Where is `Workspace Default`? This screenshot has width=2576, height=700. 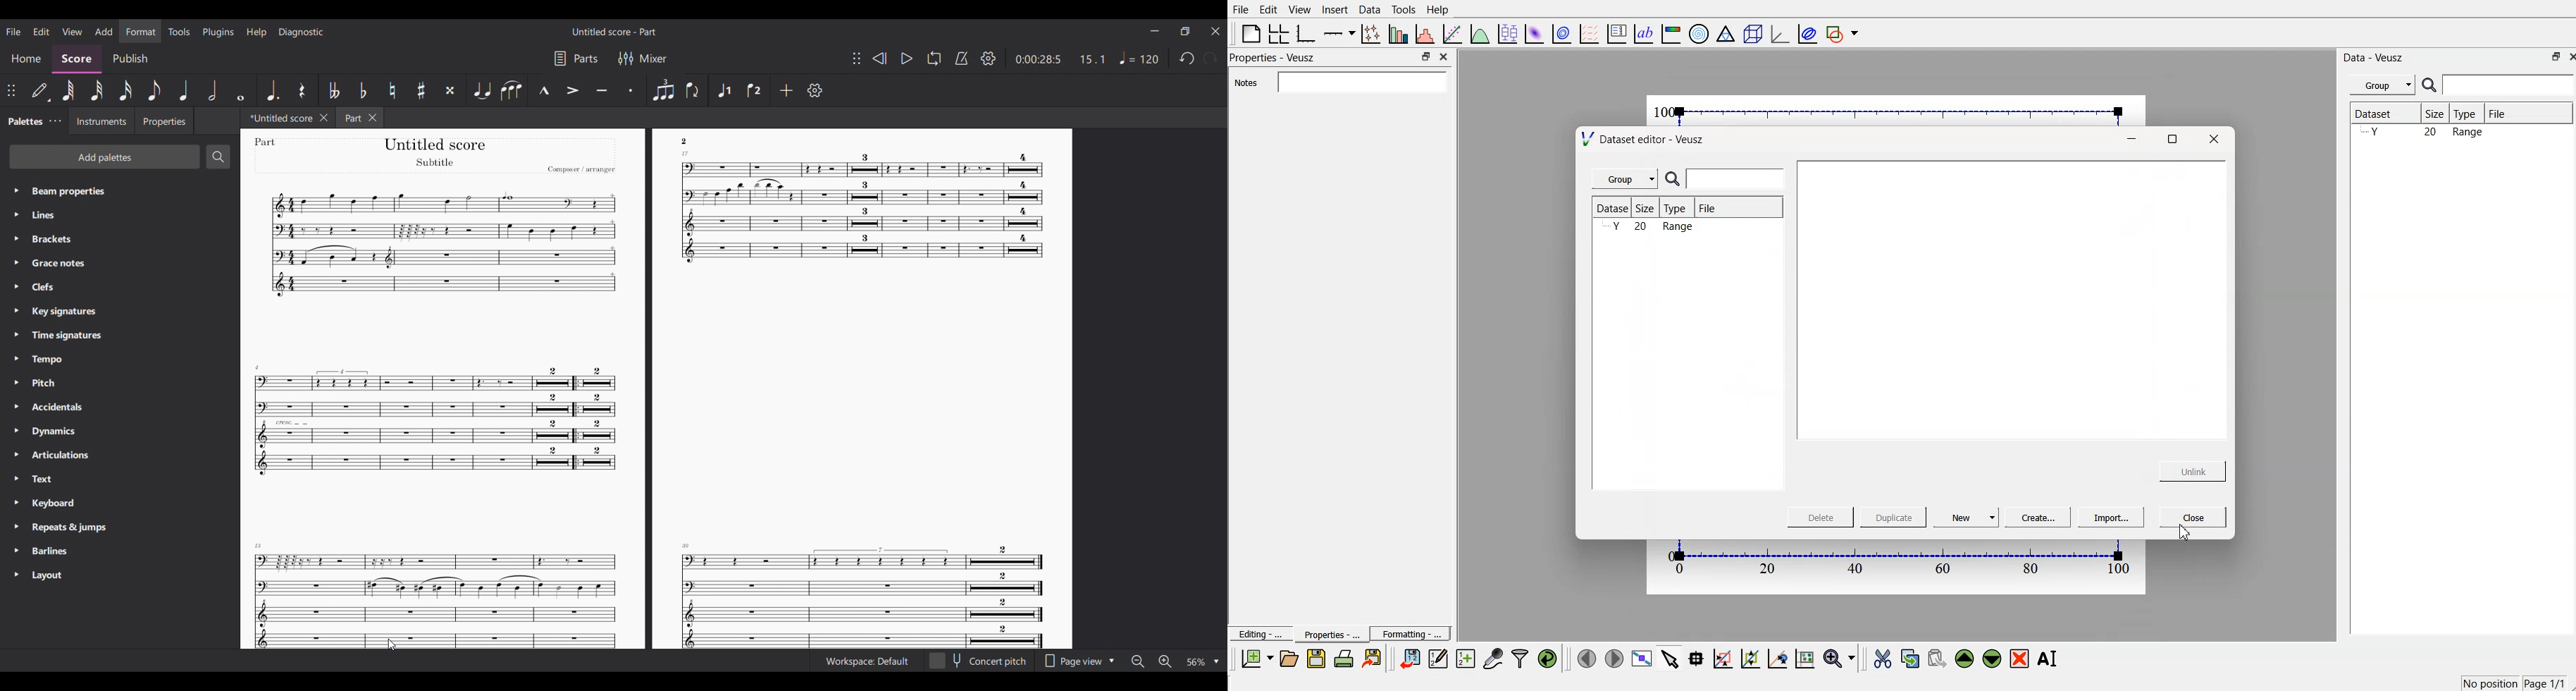
Workspace Default is located at coordinates (867, 662).